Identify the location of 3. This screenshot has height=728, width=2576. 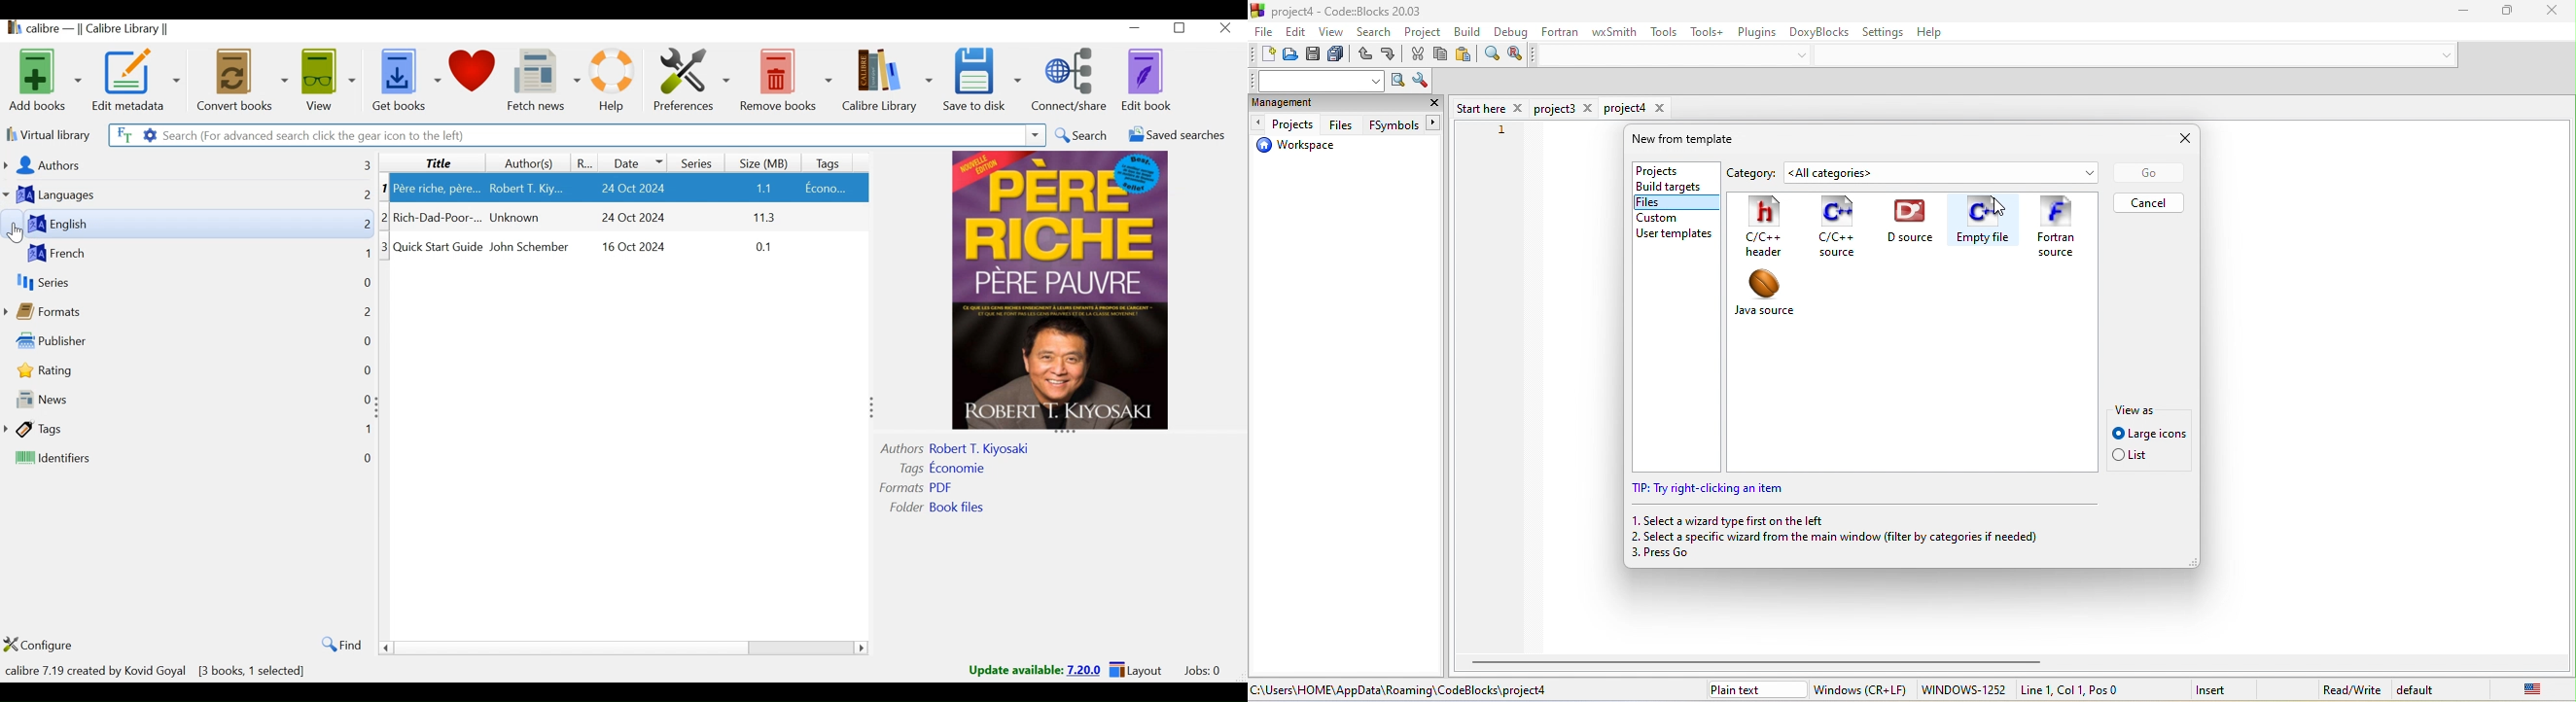
(357, 164).